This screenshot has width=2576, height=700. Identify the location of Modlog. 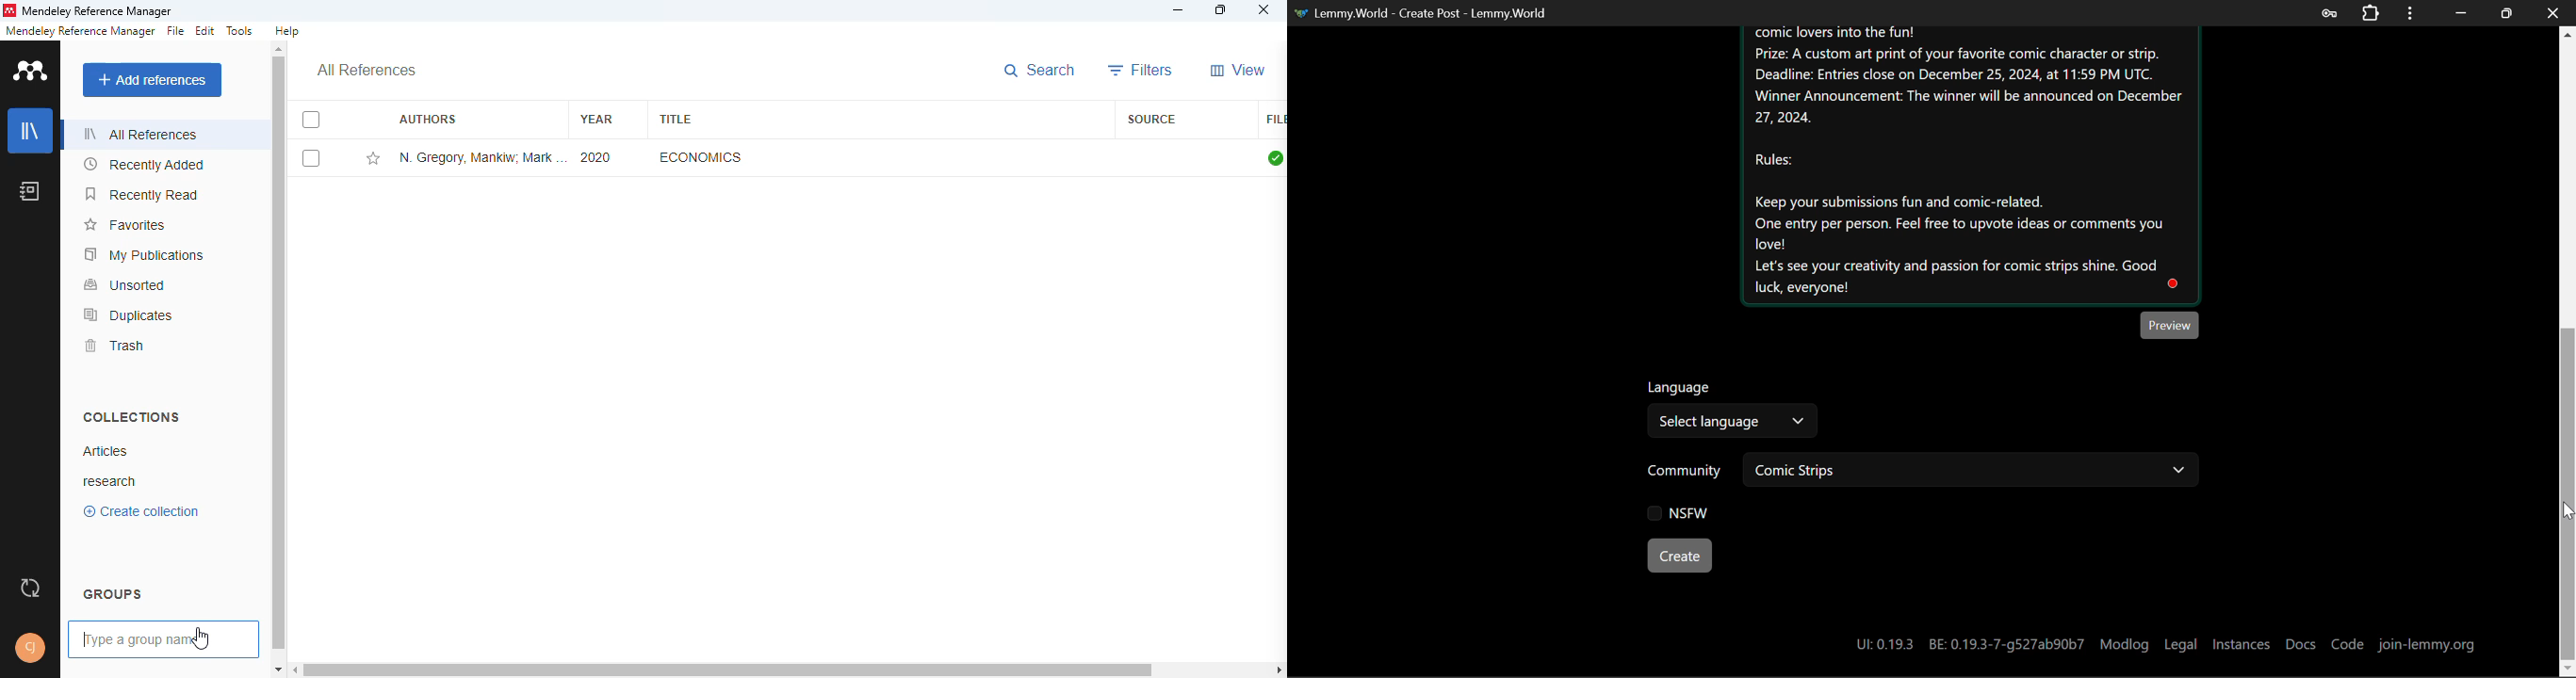
(2125, 644).